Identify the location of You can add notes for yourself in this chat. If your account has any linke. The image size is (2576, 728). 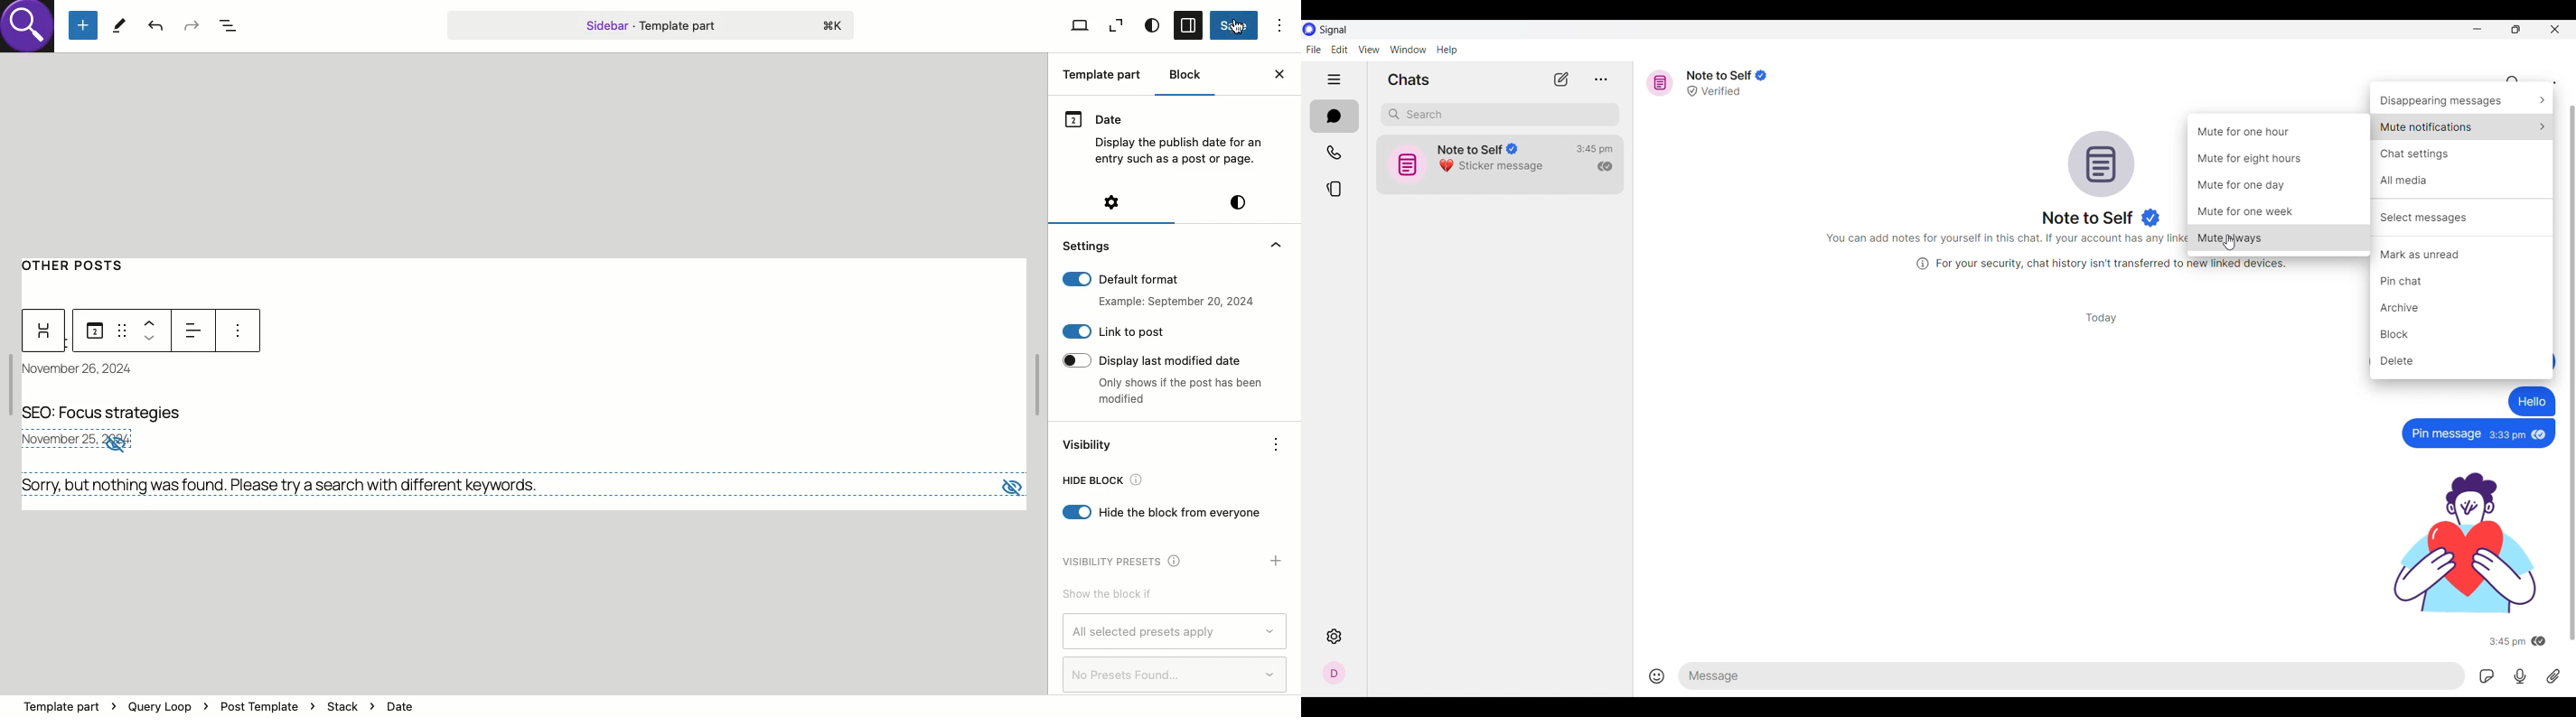
(2003, 238).